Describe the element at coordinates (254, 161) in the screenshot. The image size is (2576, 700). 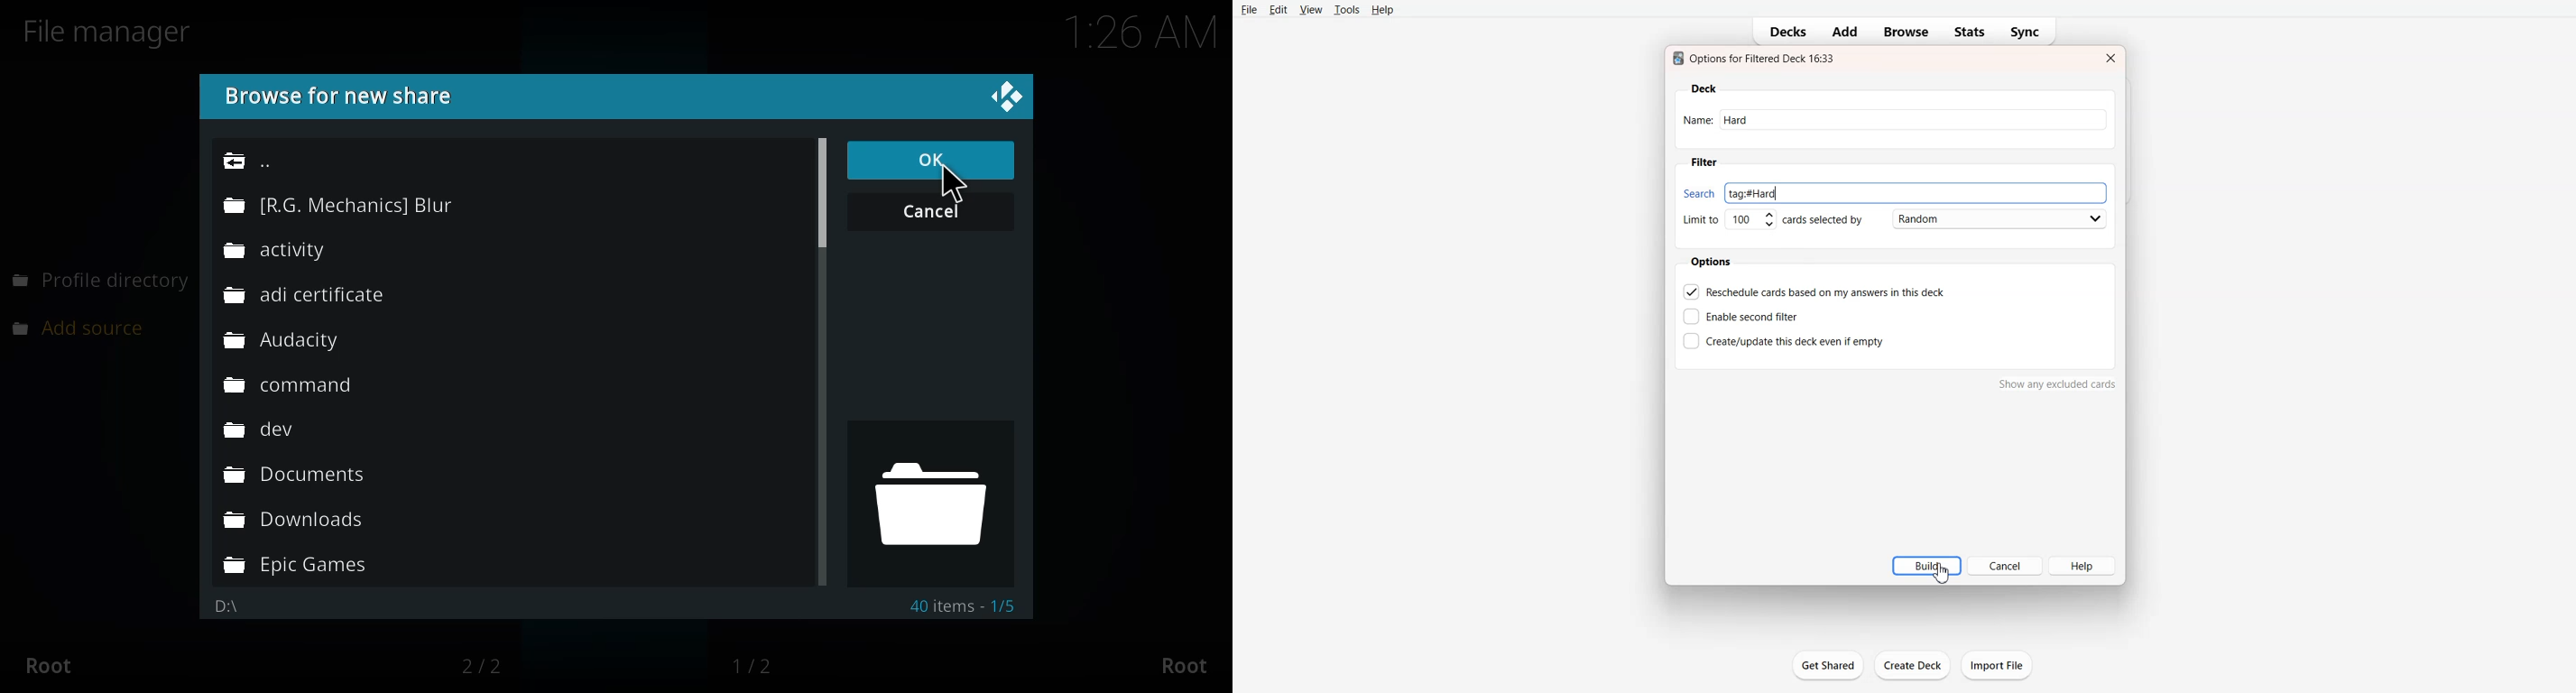
I see `back` at that location.